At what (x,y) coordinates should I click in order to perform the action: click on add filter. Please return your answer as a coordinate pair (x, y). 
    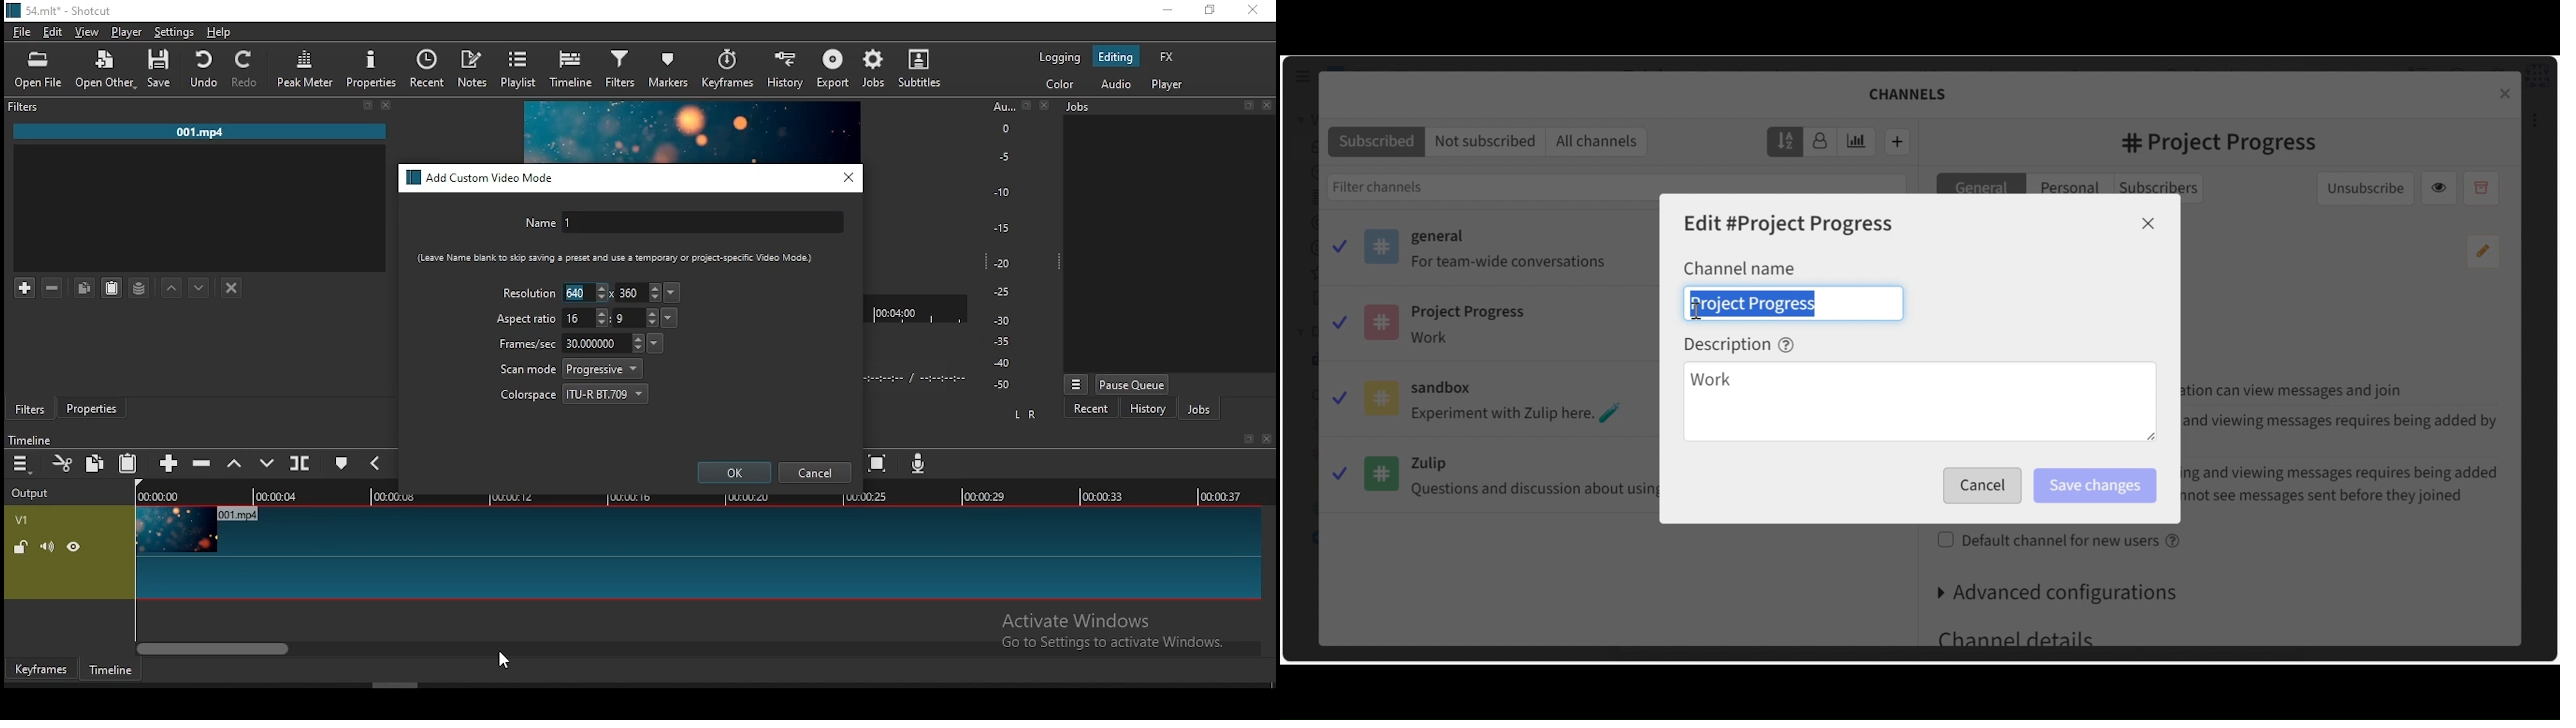
    Looking at the image, I should click on (25, 289).